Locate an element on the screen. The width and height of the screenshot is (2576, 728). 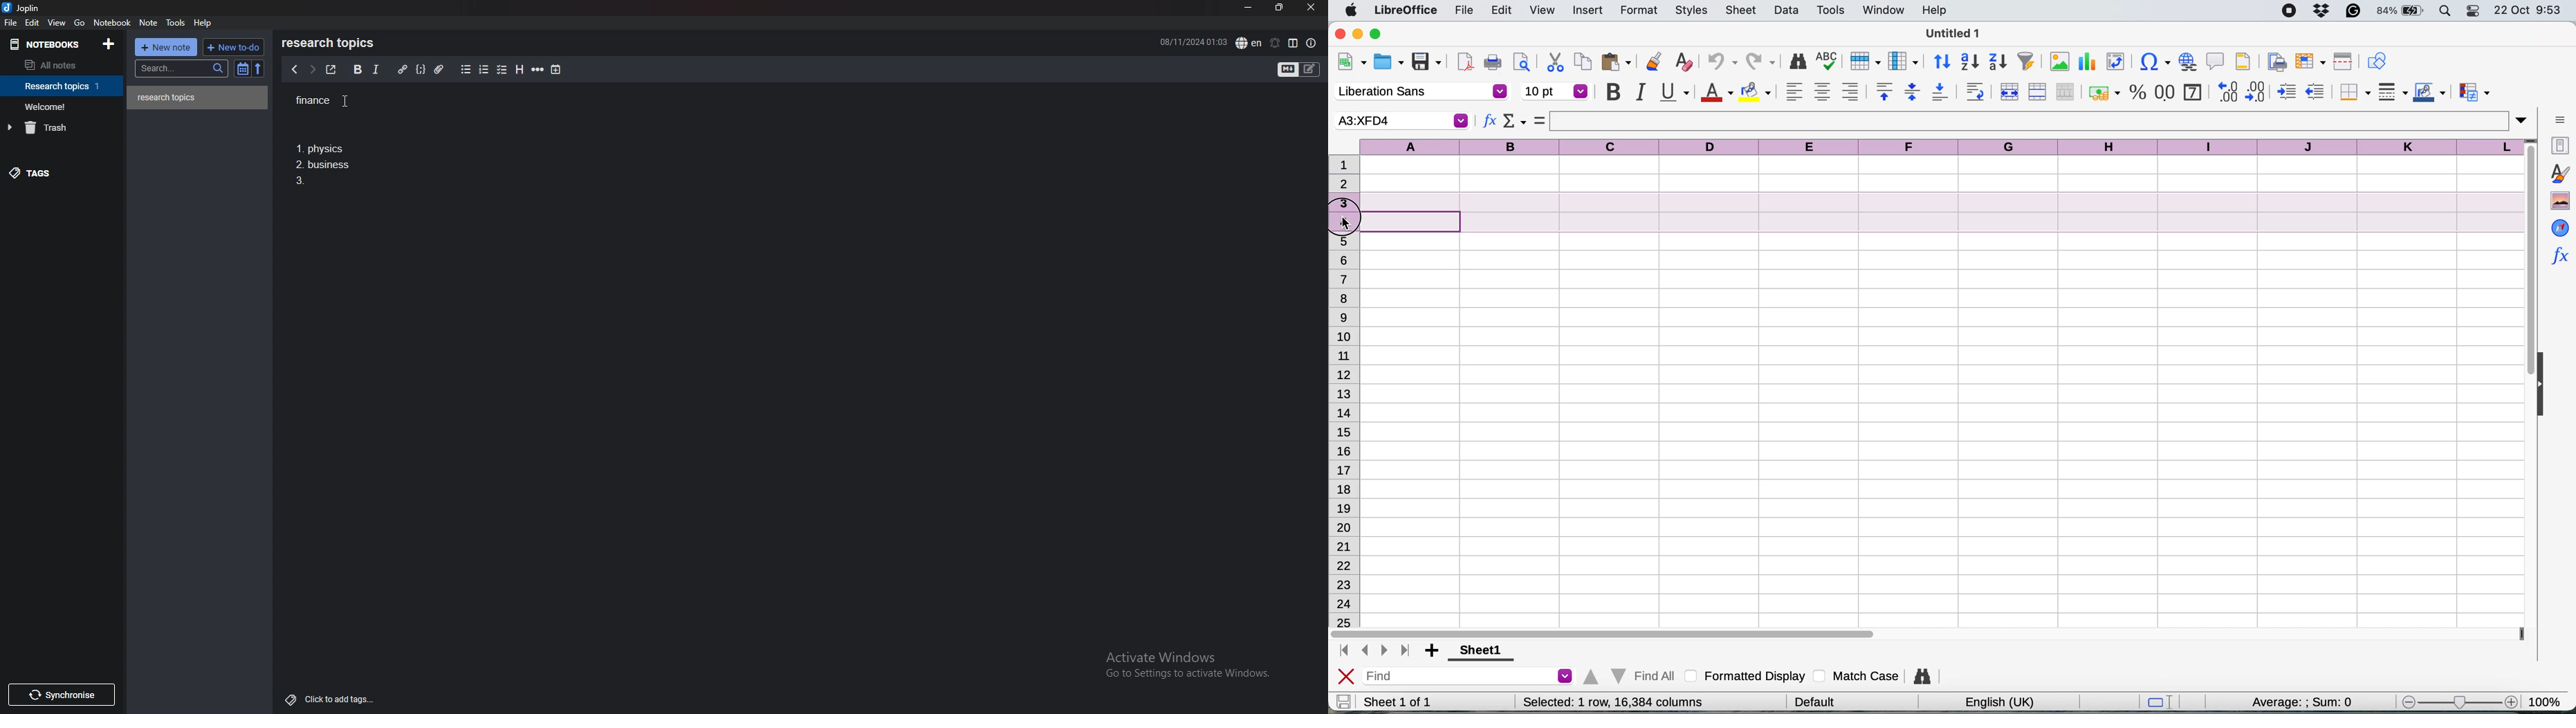
italic is located at coordinates (376, 69).